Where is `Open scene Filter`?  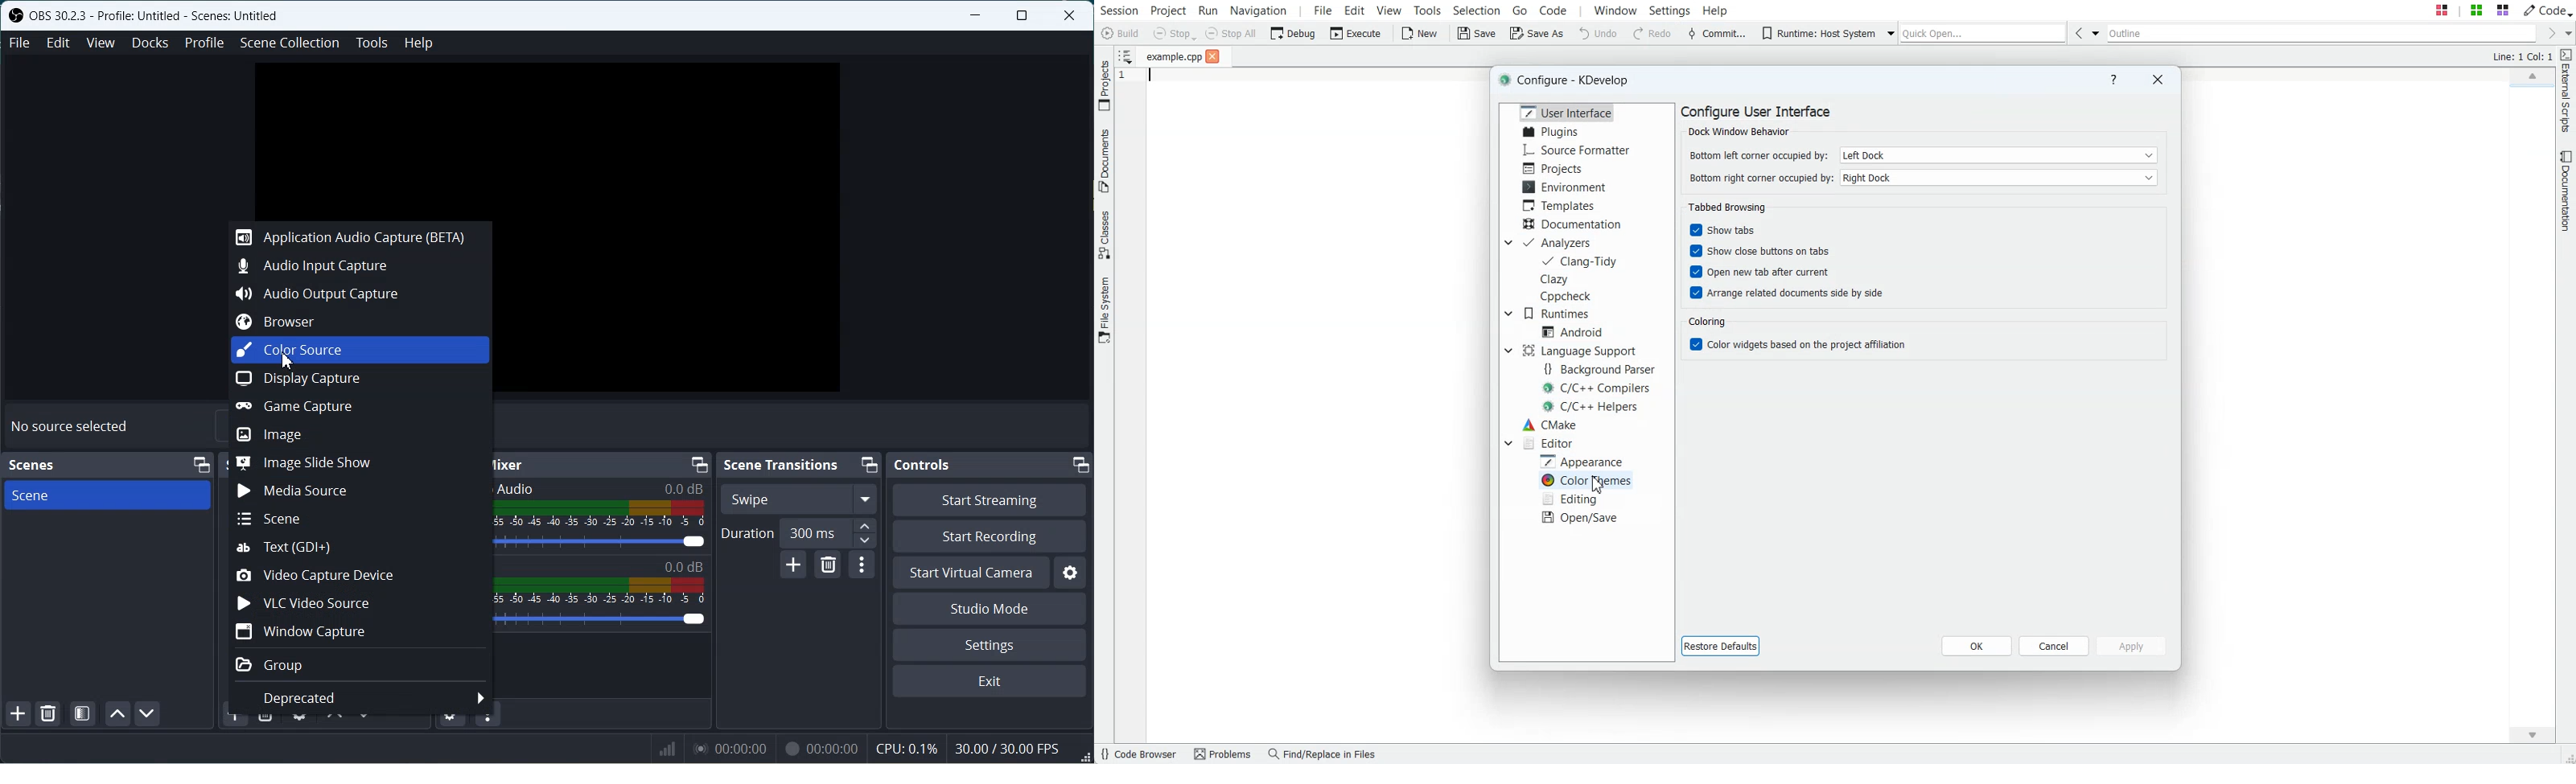 Open scene Filter is located at coordinates (82, 713).